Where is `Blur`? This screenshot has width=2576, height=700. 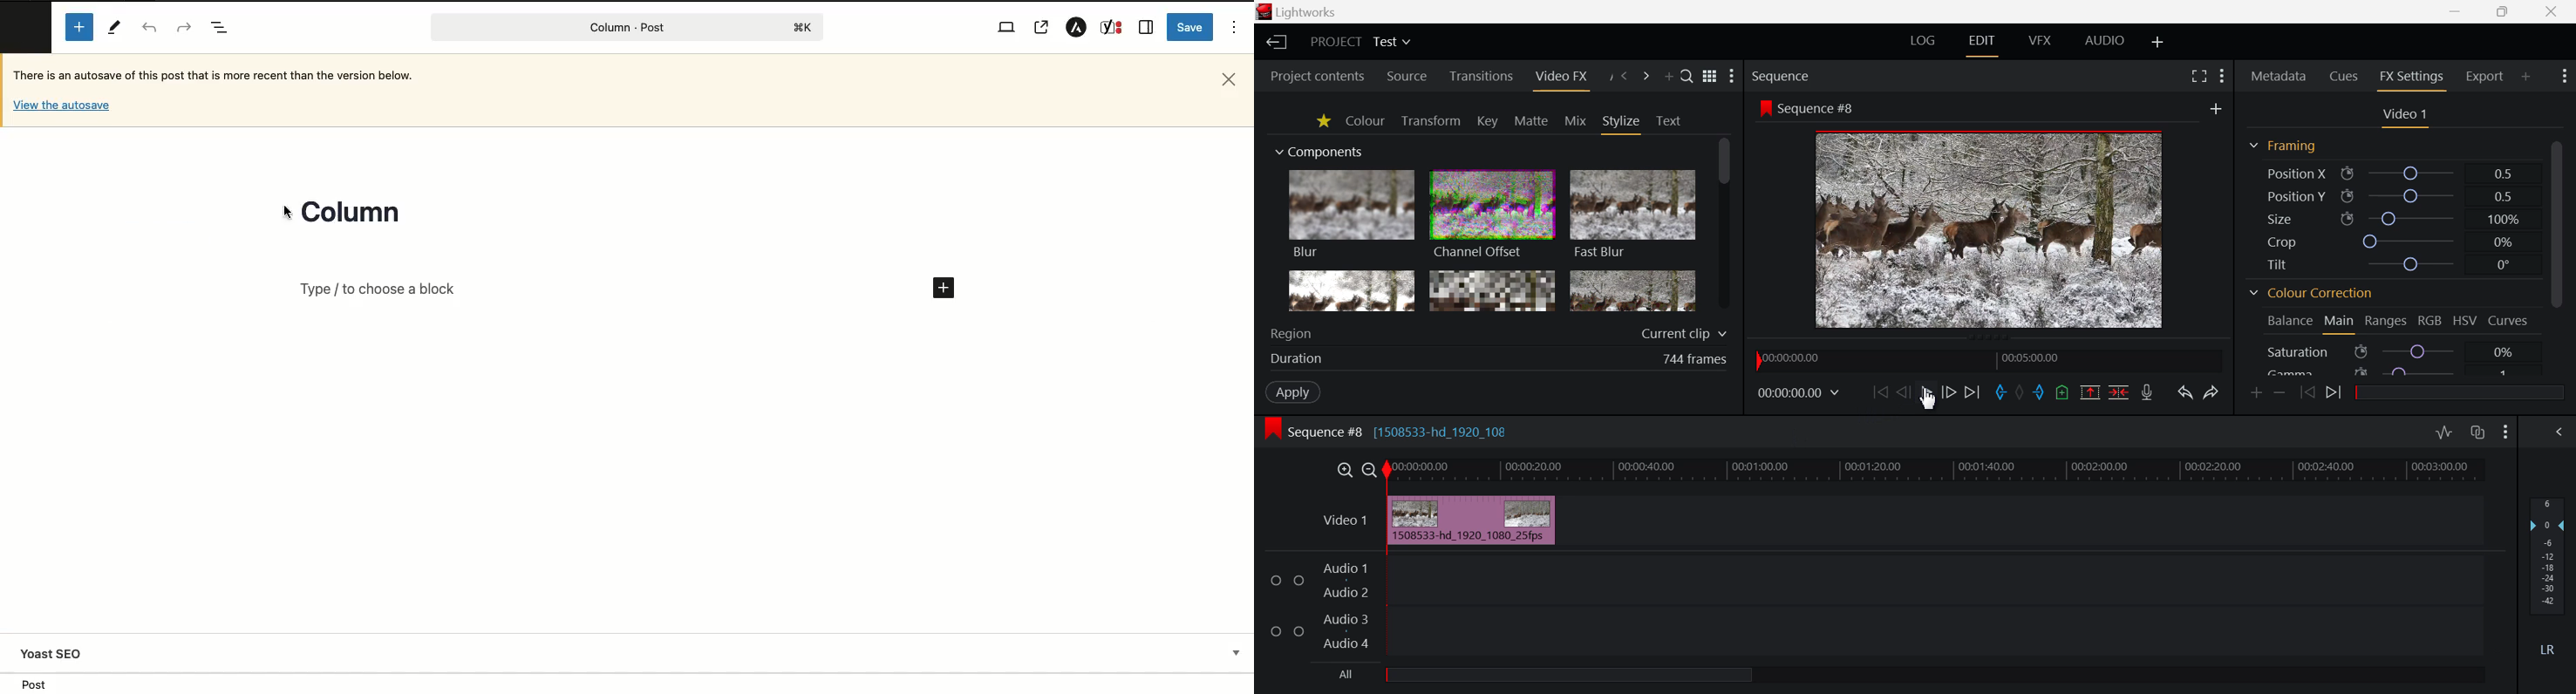
Blur is located at coordinates (1353, 215).